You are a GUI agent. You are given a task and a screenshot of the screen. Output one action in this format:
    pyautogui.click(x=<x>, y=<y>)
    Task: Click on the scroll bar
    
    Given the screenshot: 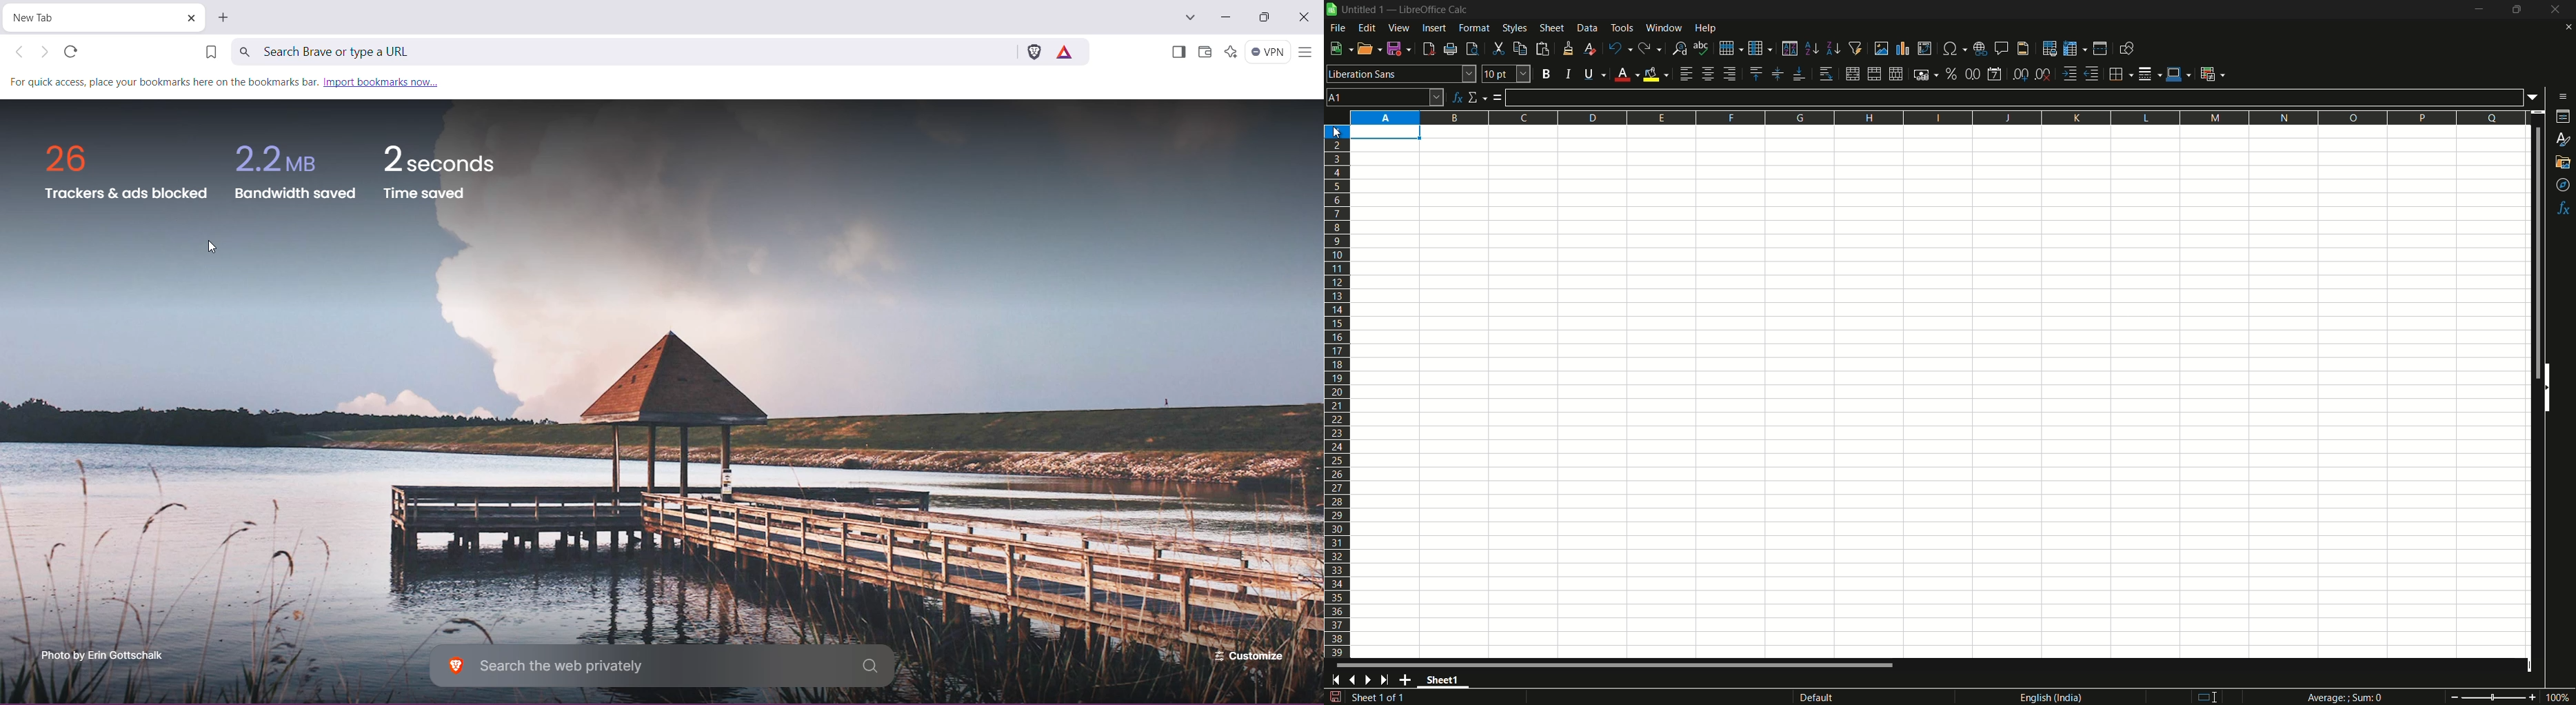 What is the action you would take?
    pyautogui.click(x=2531, y=253)
    